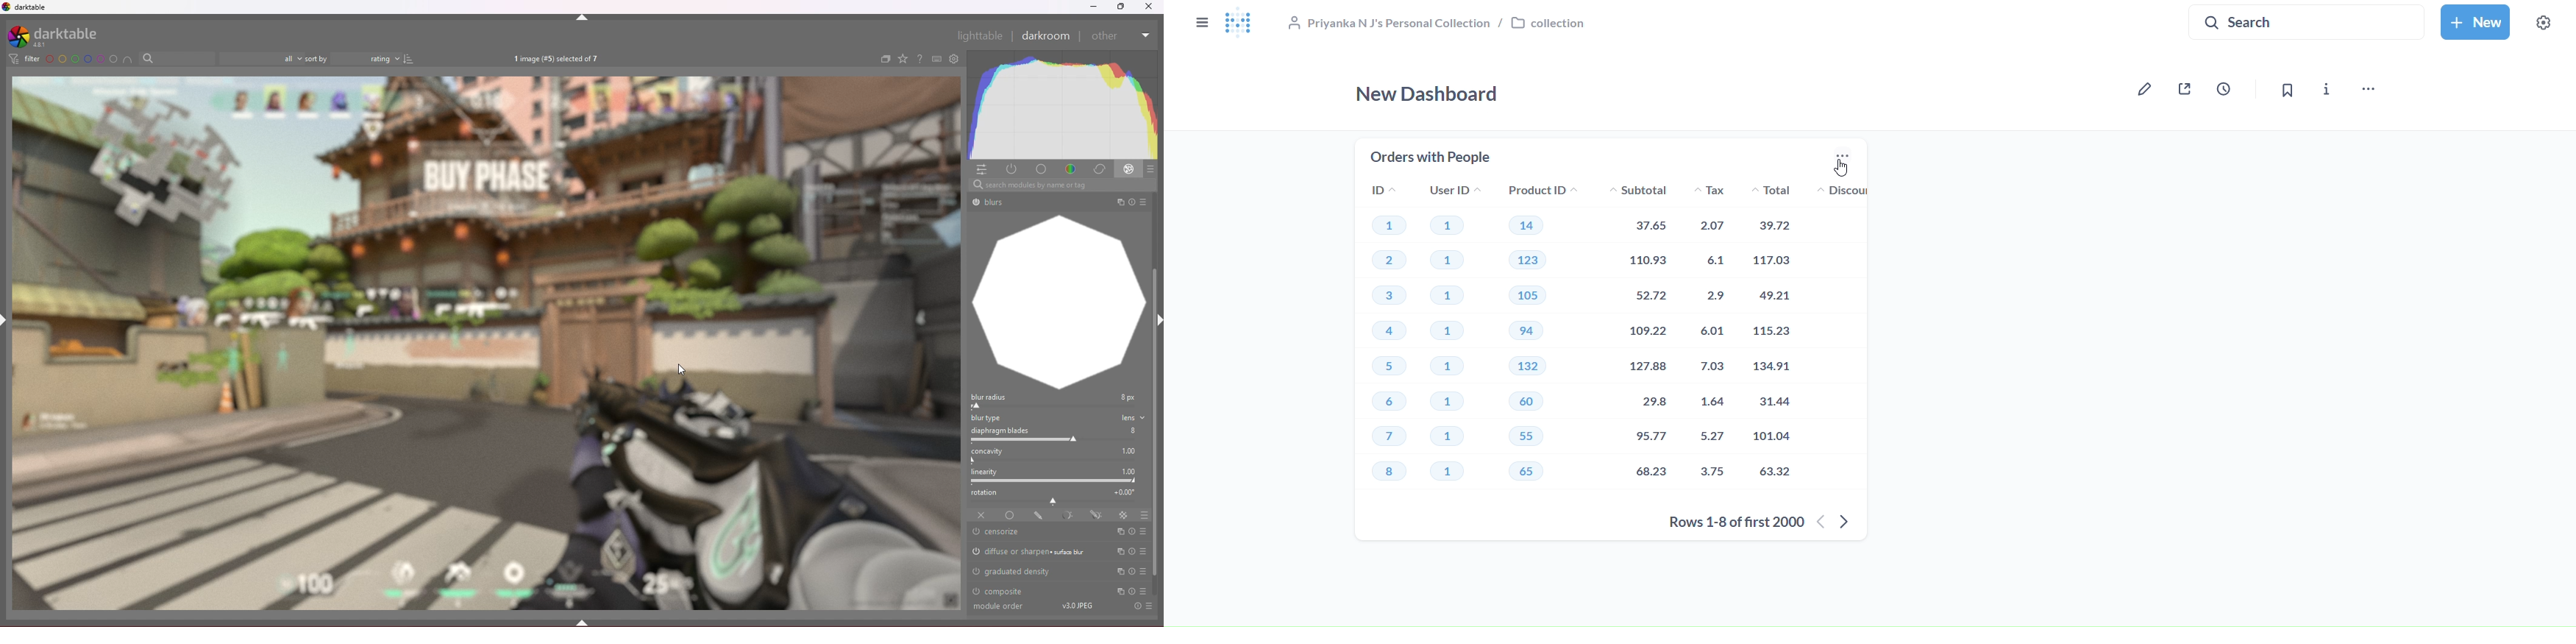 The width and height of the screenshot is (2576, 644). I want to click on , so click(979, 35).